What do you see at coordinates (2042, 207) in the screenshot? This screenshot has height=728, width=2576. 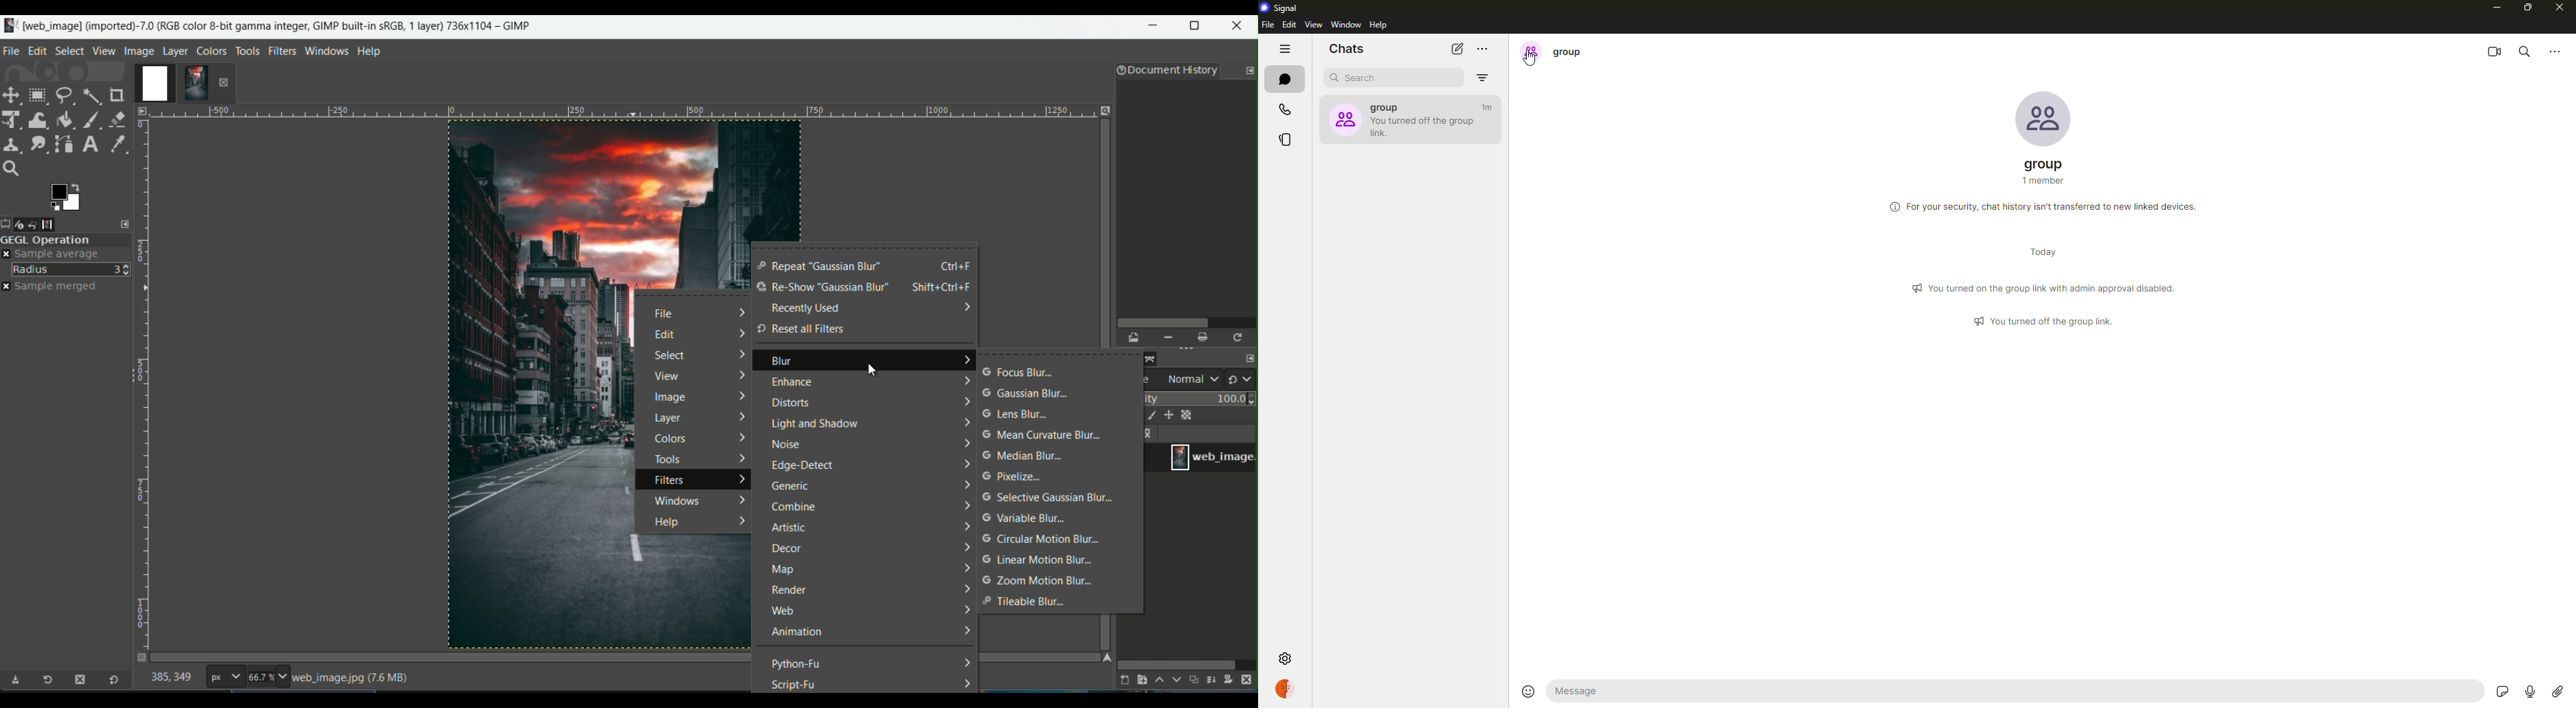 I see `info` at bounding box center [2042, 207].